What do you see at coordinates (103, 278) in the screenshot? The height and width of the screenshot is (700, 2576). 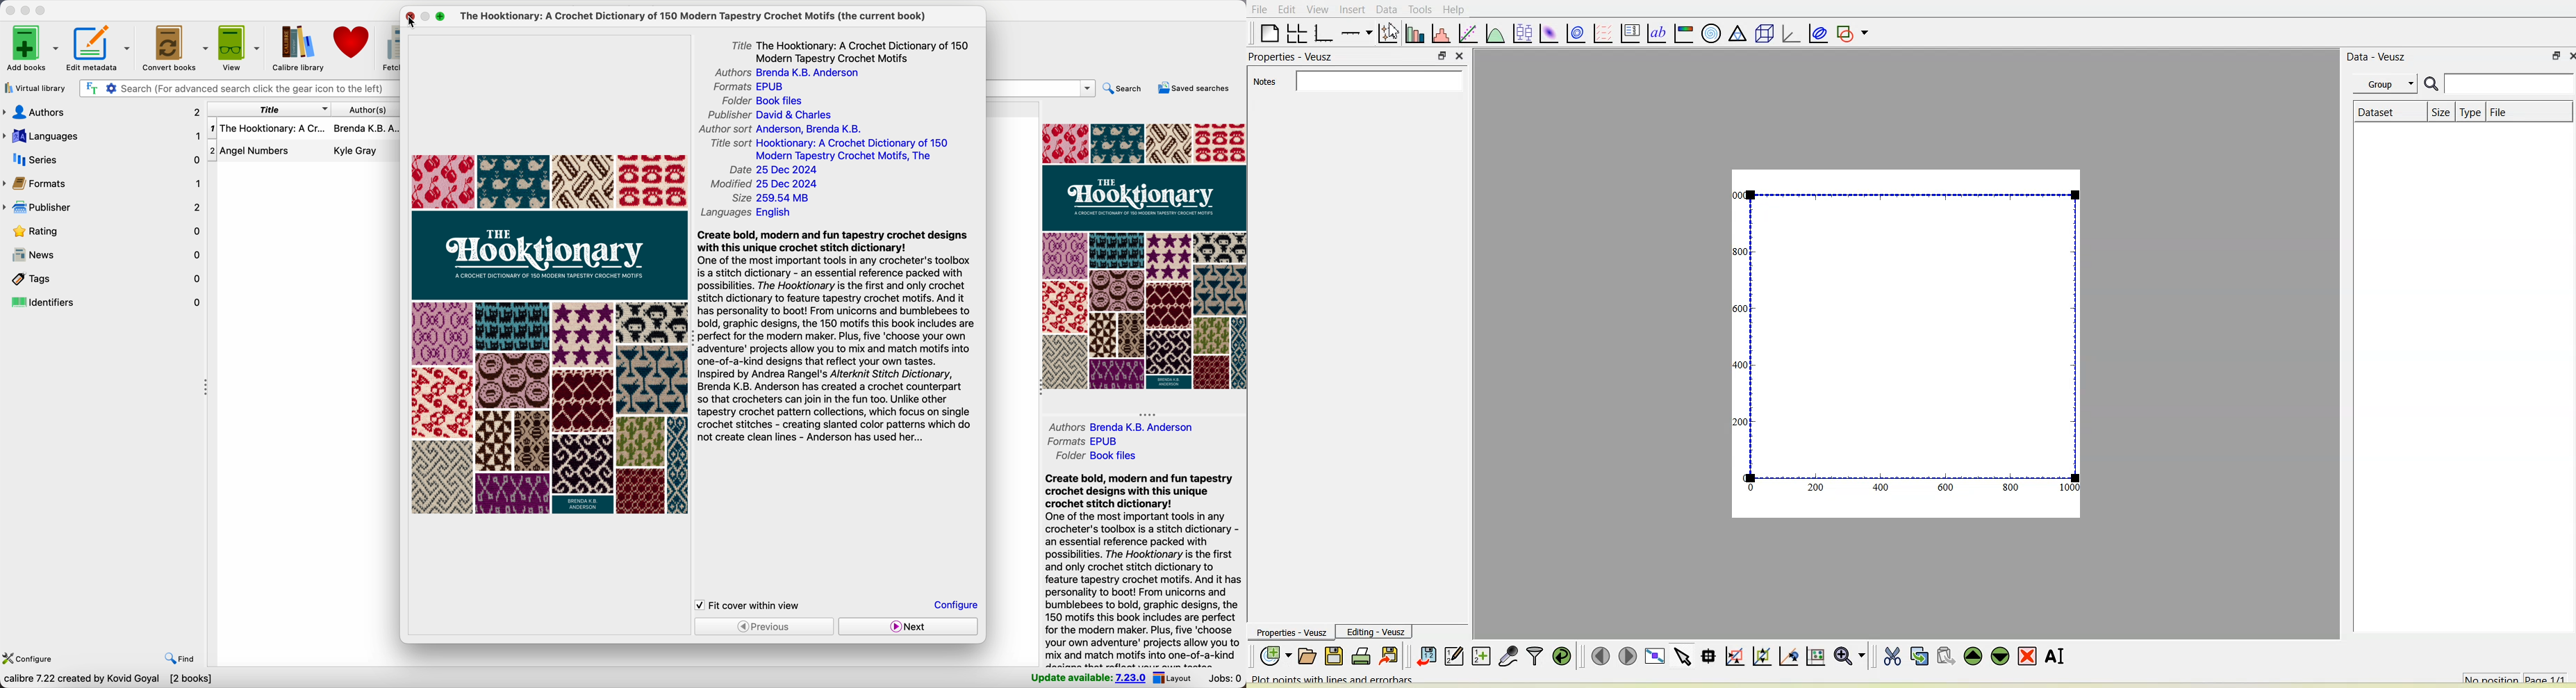 I see `tags` at bounding box center [103, 278].